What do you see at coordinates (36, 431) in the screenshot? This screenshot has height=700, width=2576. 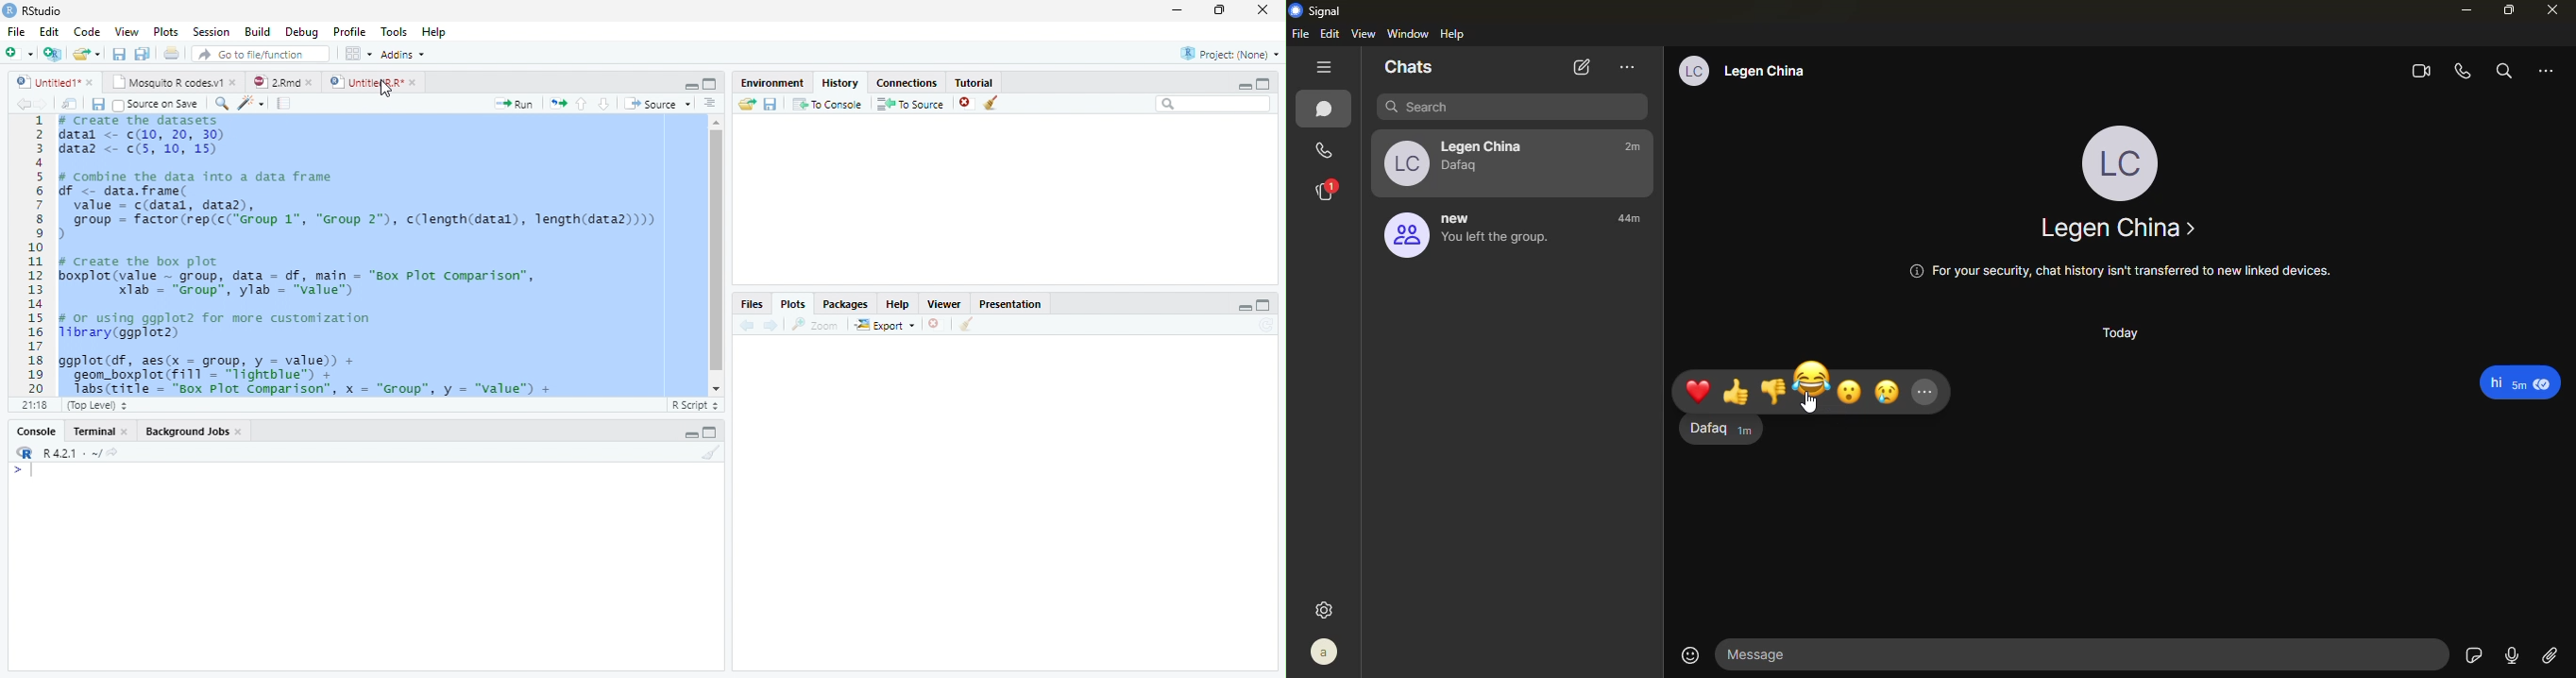 I see `Console` at bounding box center [36, 431].